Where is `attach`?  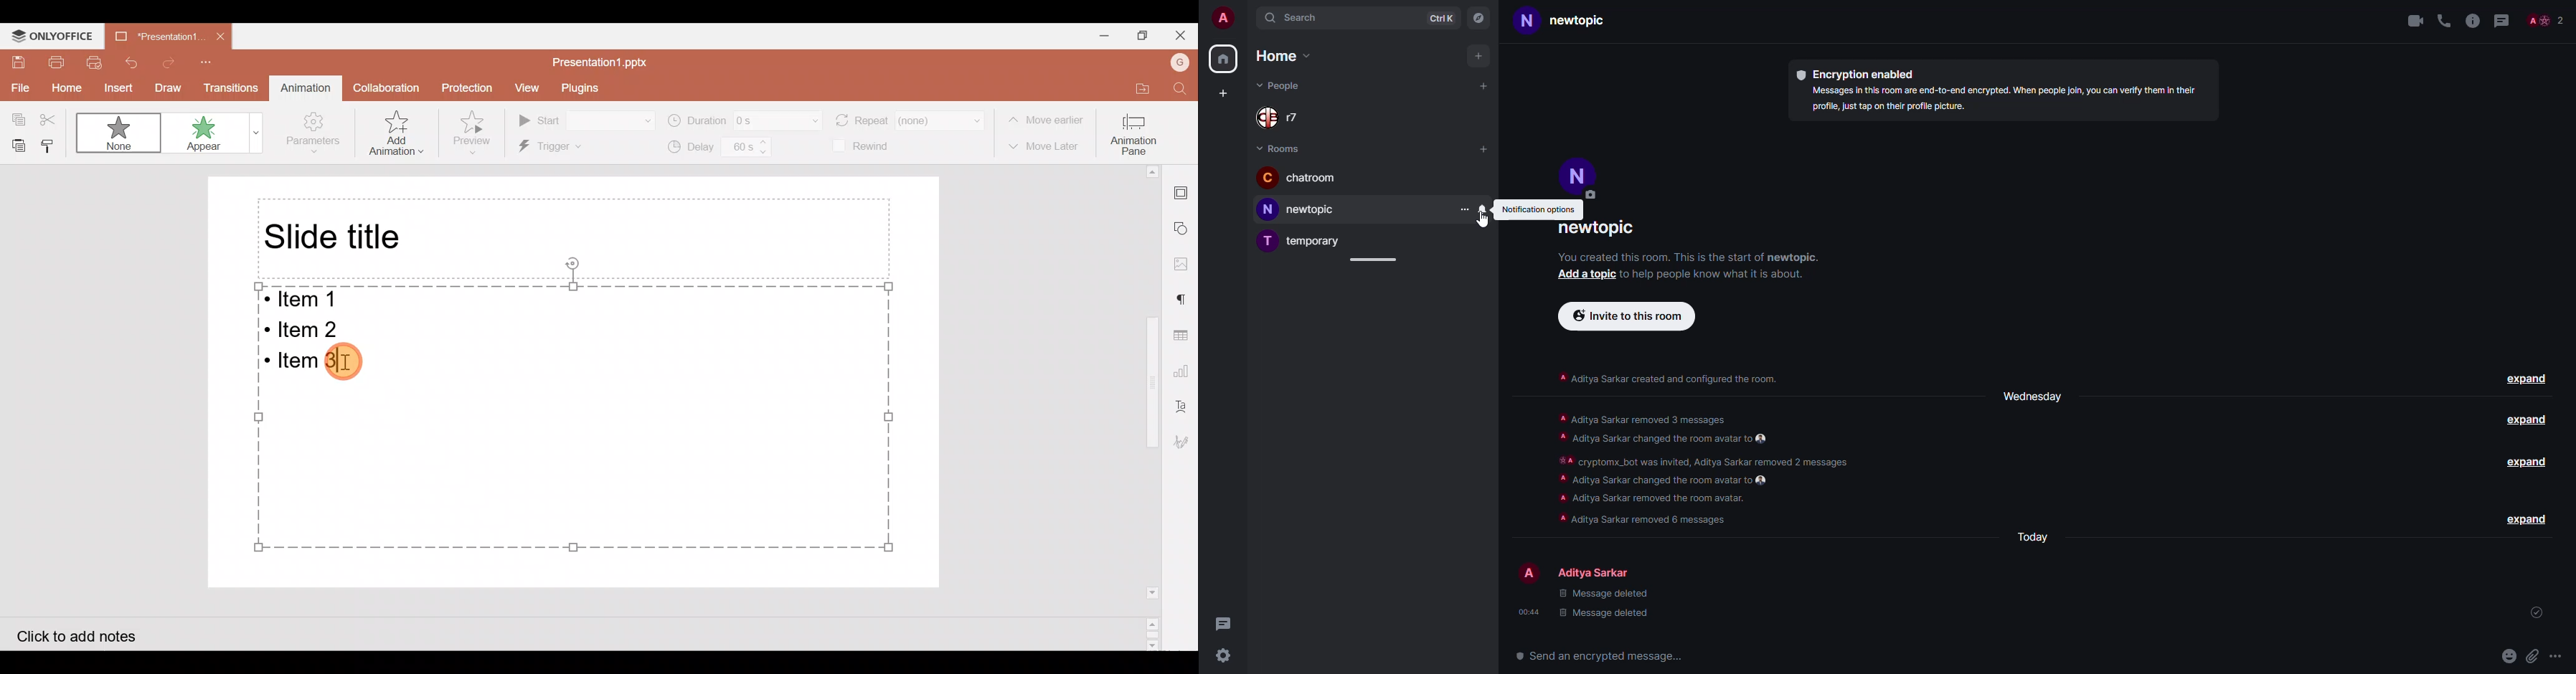
attach is located at coordinates (2533, 657).